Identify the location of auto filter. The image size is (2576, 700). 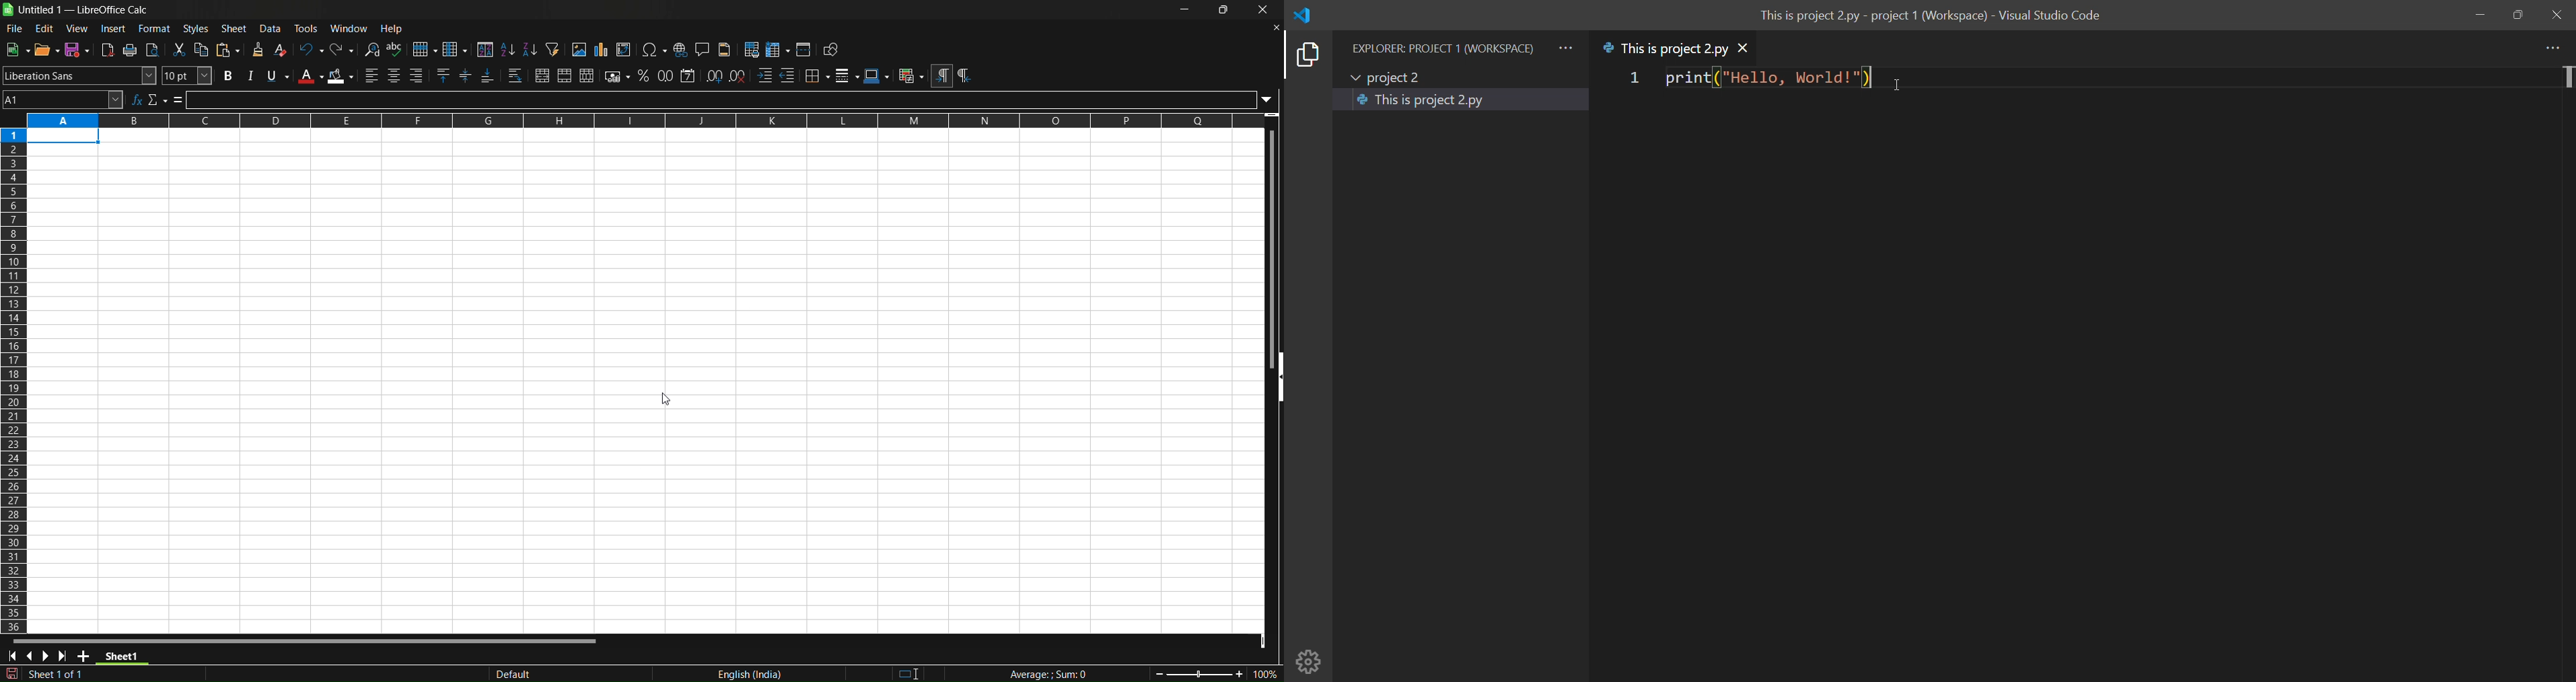
(552, 49).